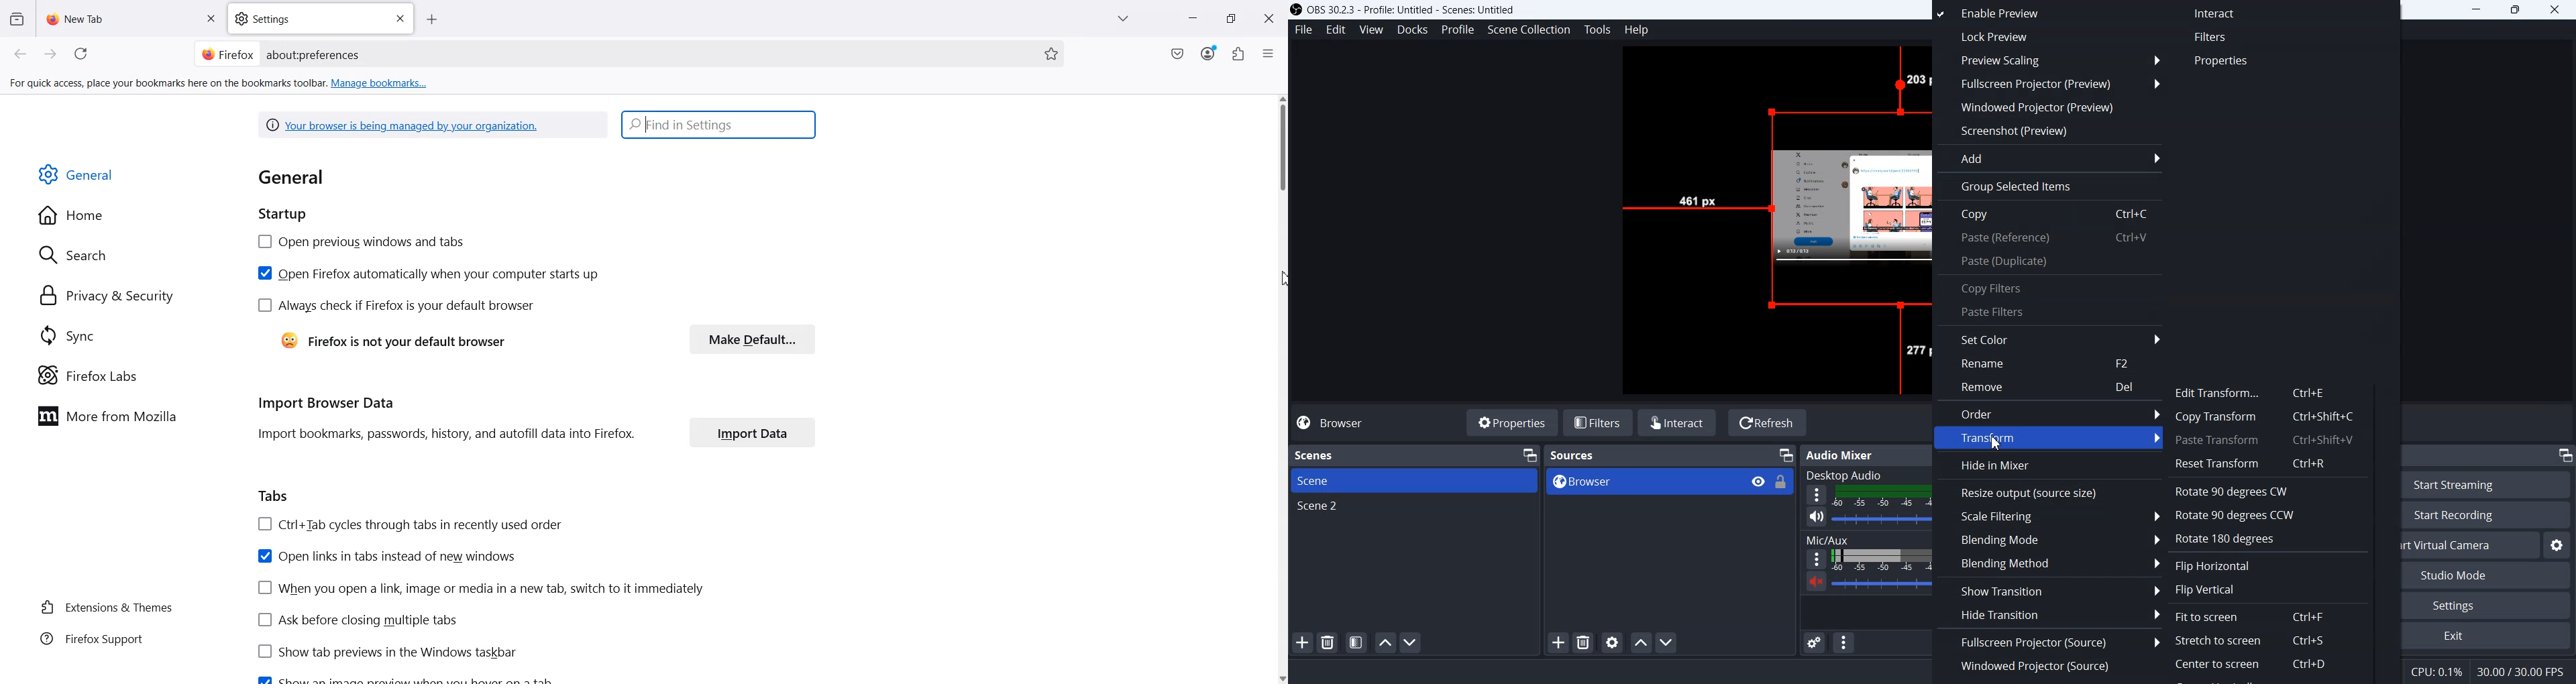  Describe the element at coordinates (2463, 545) in the screenshot. I see `Start virtual Camera` at that location.